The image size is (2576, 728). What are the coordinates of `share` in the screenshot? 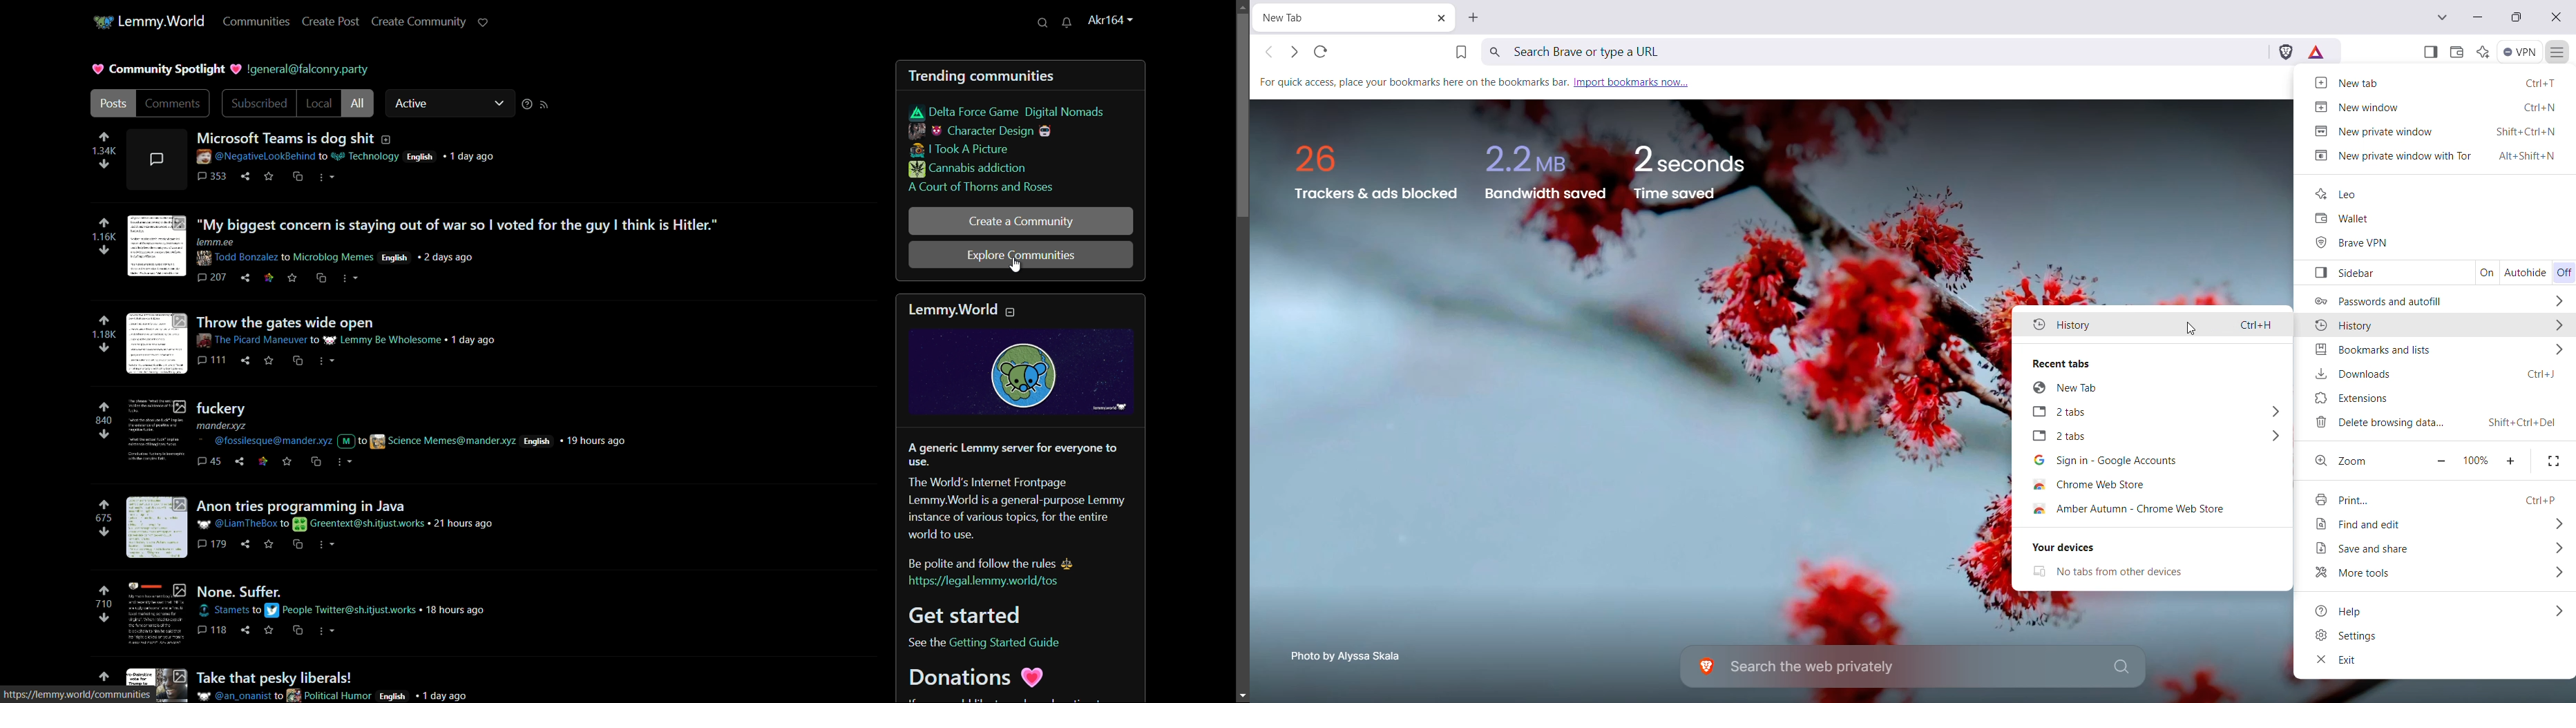 It's located at (248, 630).